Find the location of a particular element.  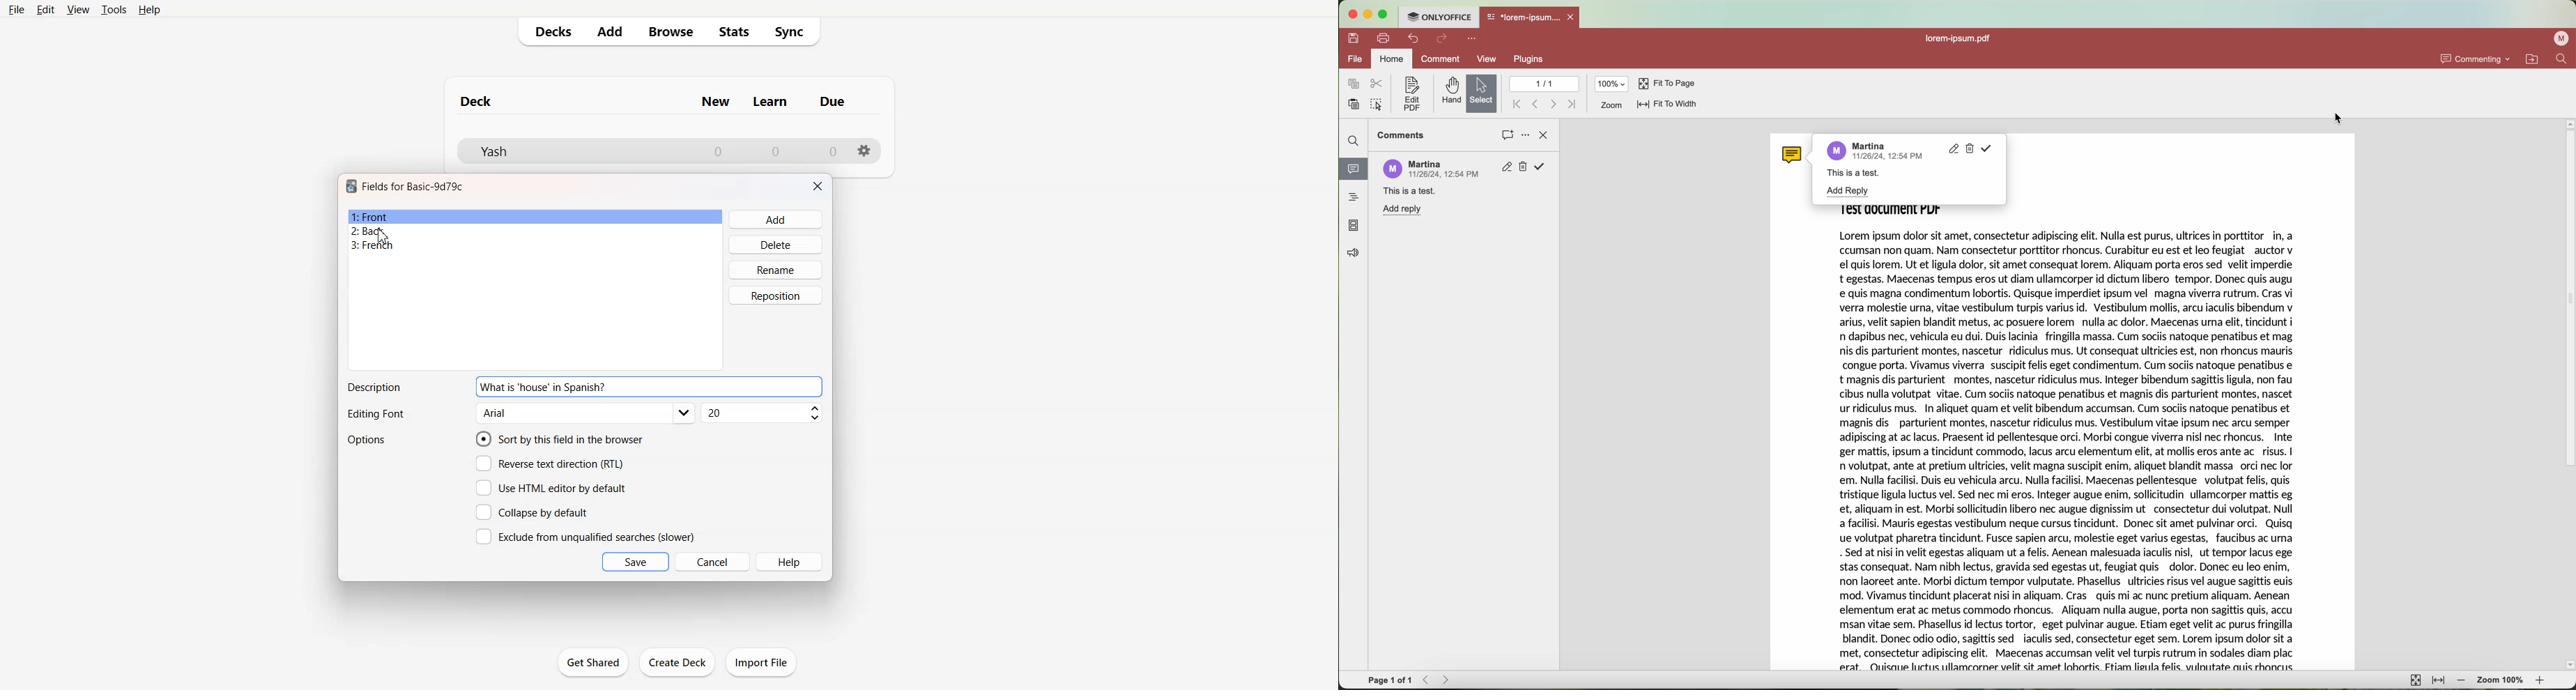

Add is located at coordinates (608, 31).